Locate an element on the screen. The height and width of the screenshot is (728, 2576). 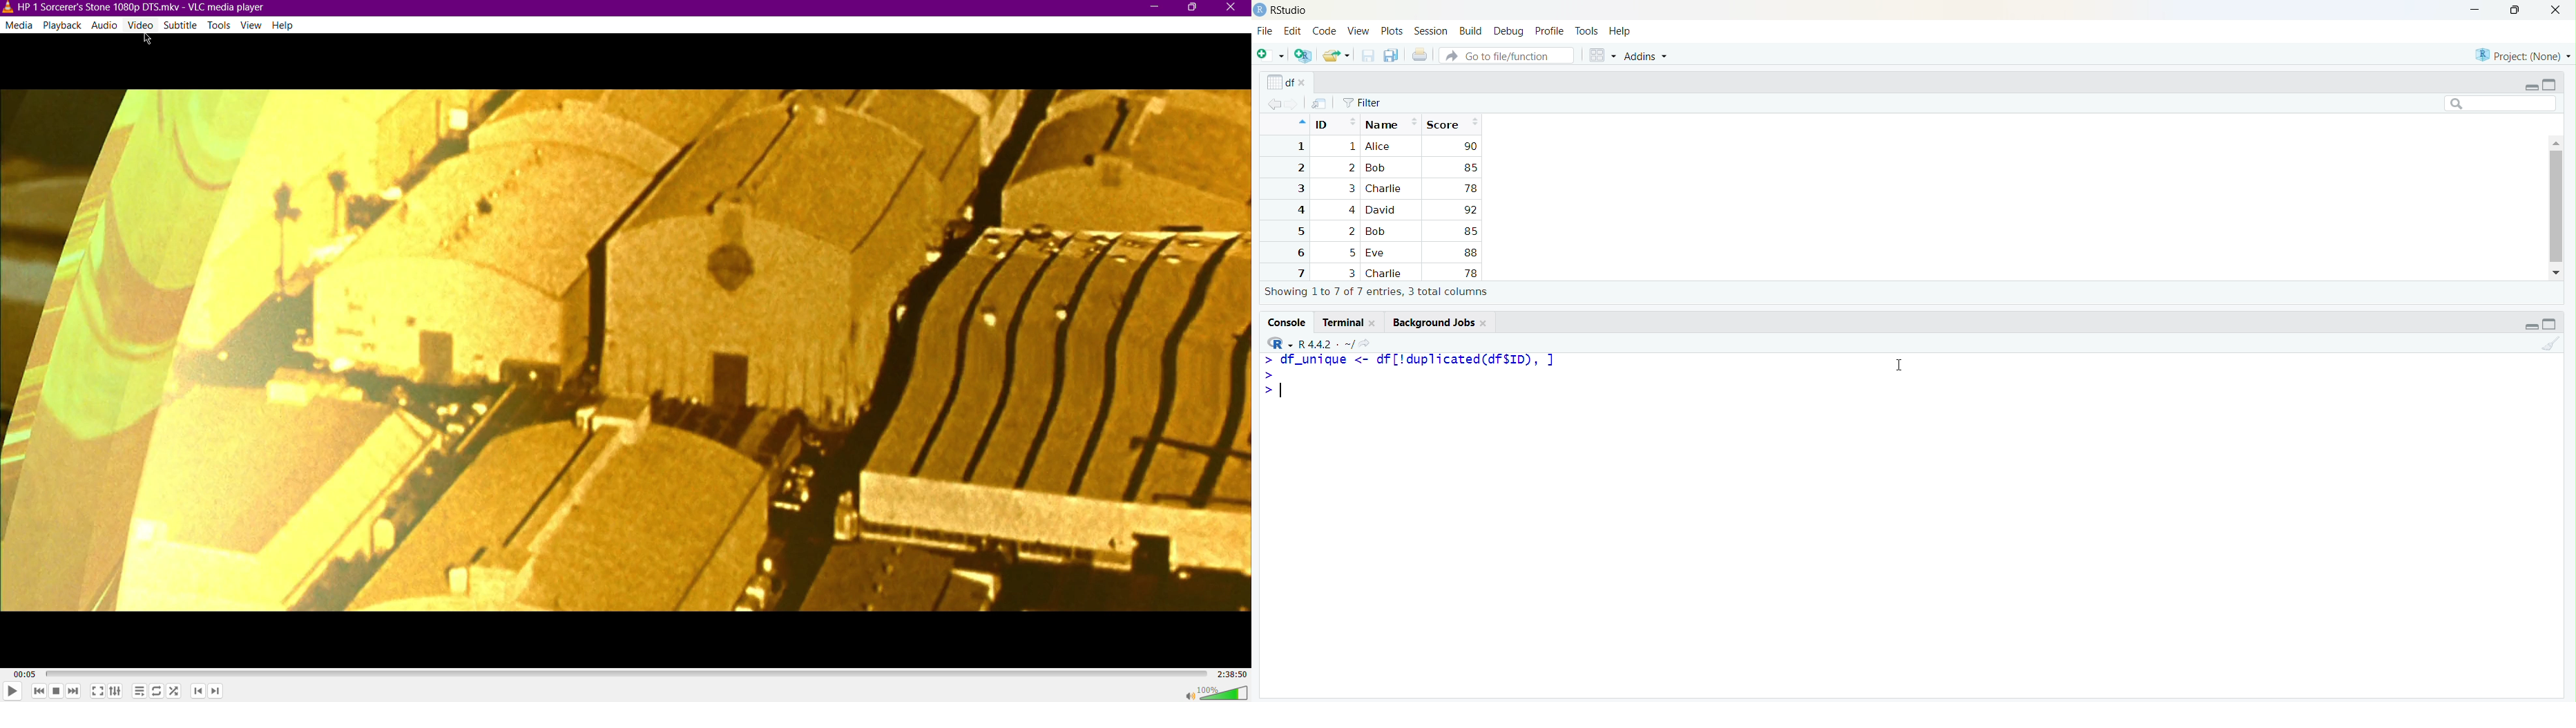
Close is located at coordinates (1230, 8).